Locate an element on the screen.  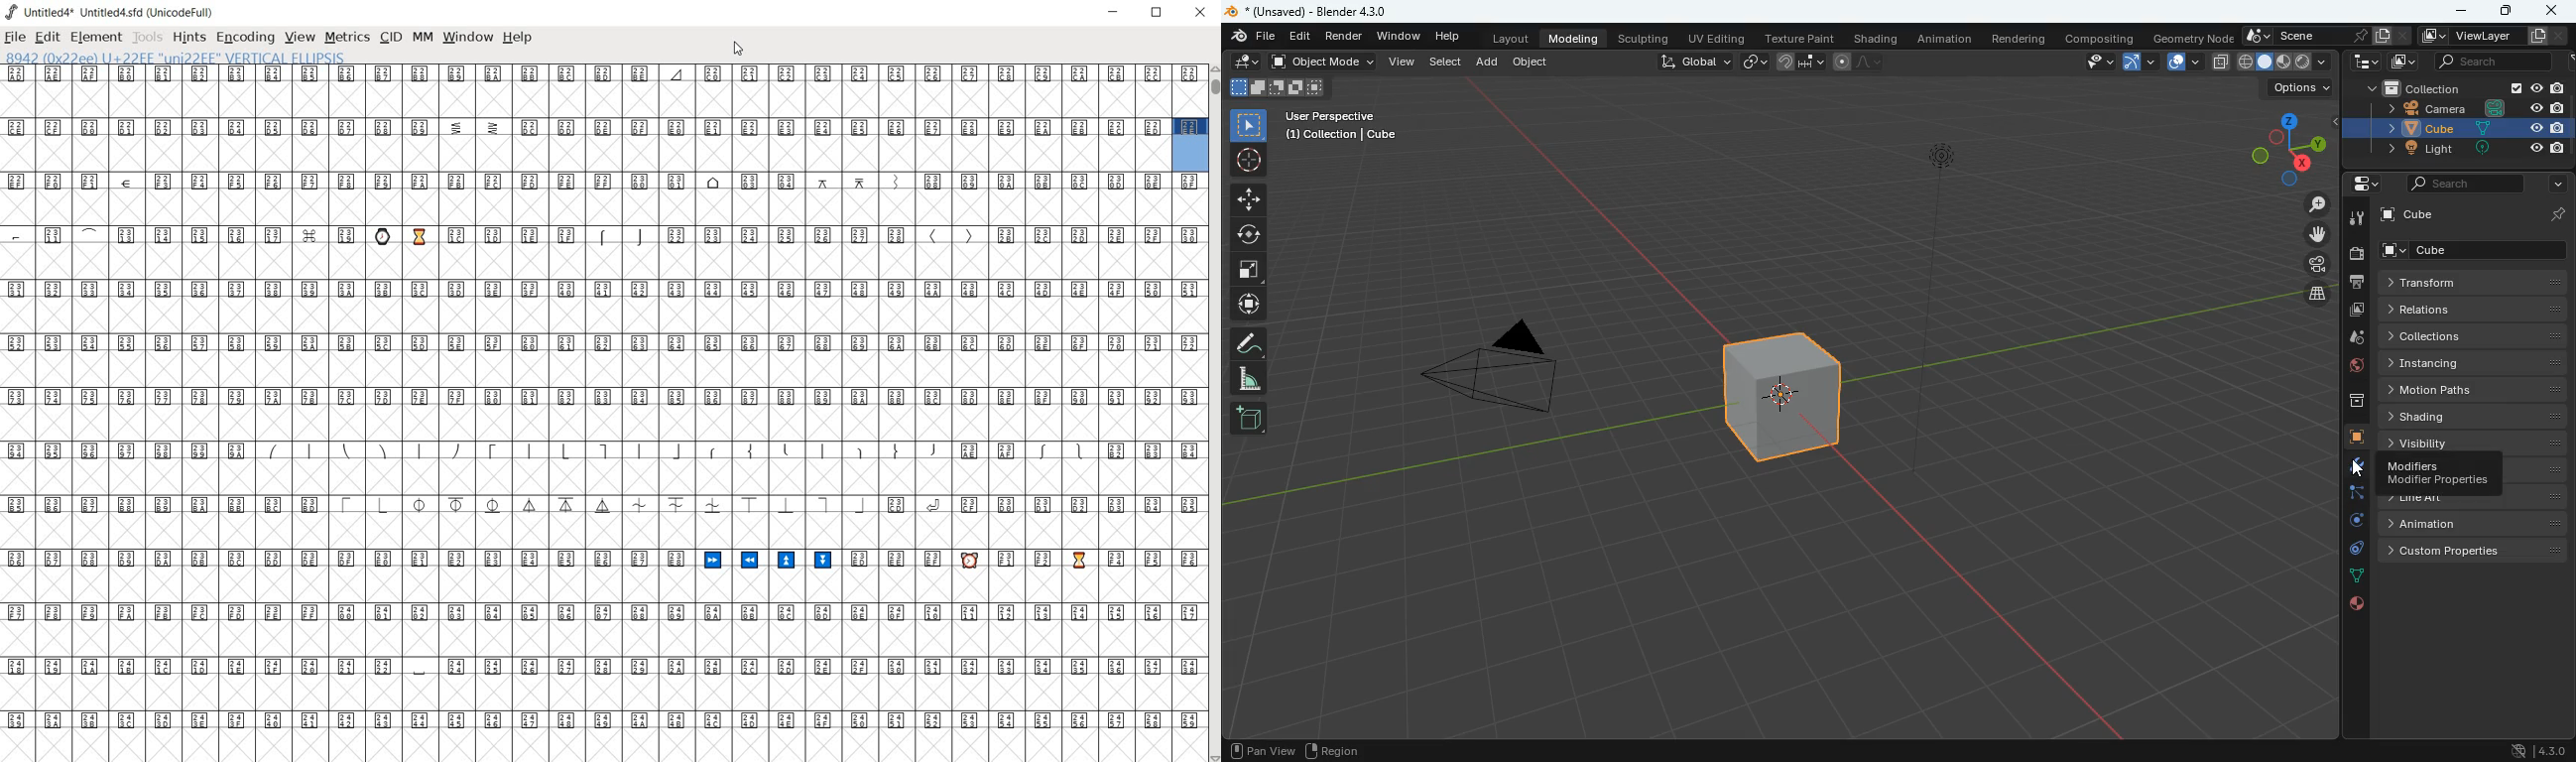
more is located at coordinates (2554, 185).